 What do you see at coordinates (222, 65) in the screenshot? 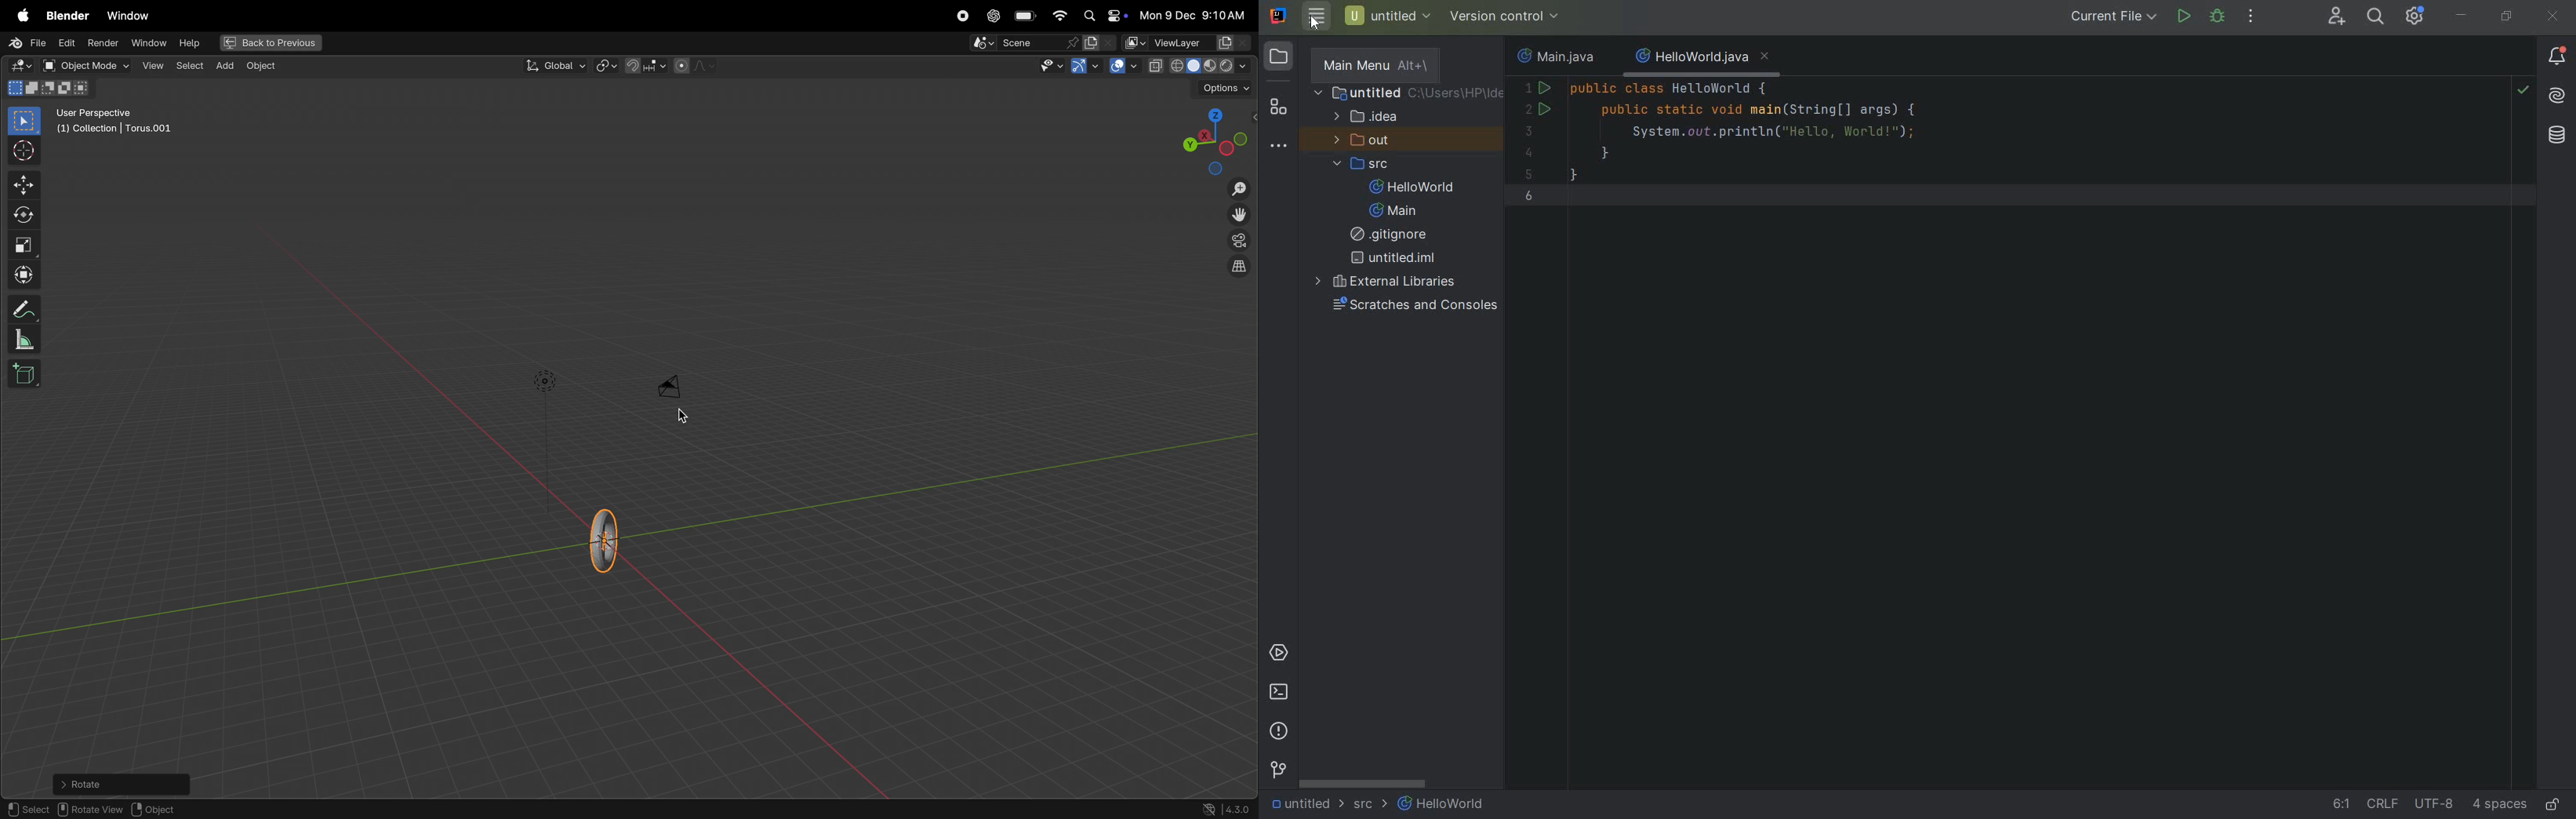
I see `add` at bounding box center [222, 65].